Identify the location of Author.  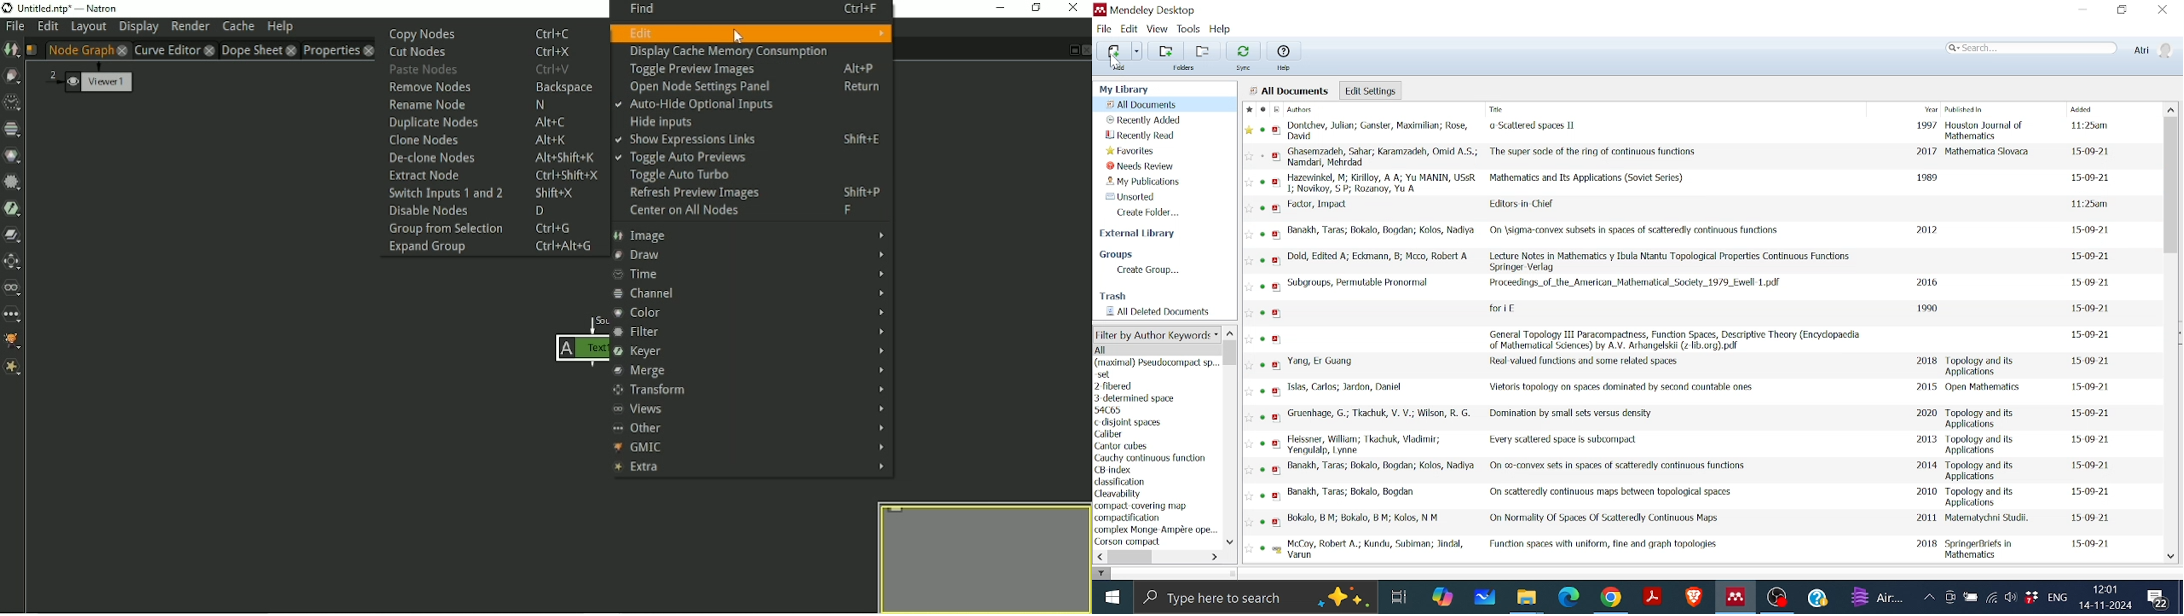
(1384, 231).